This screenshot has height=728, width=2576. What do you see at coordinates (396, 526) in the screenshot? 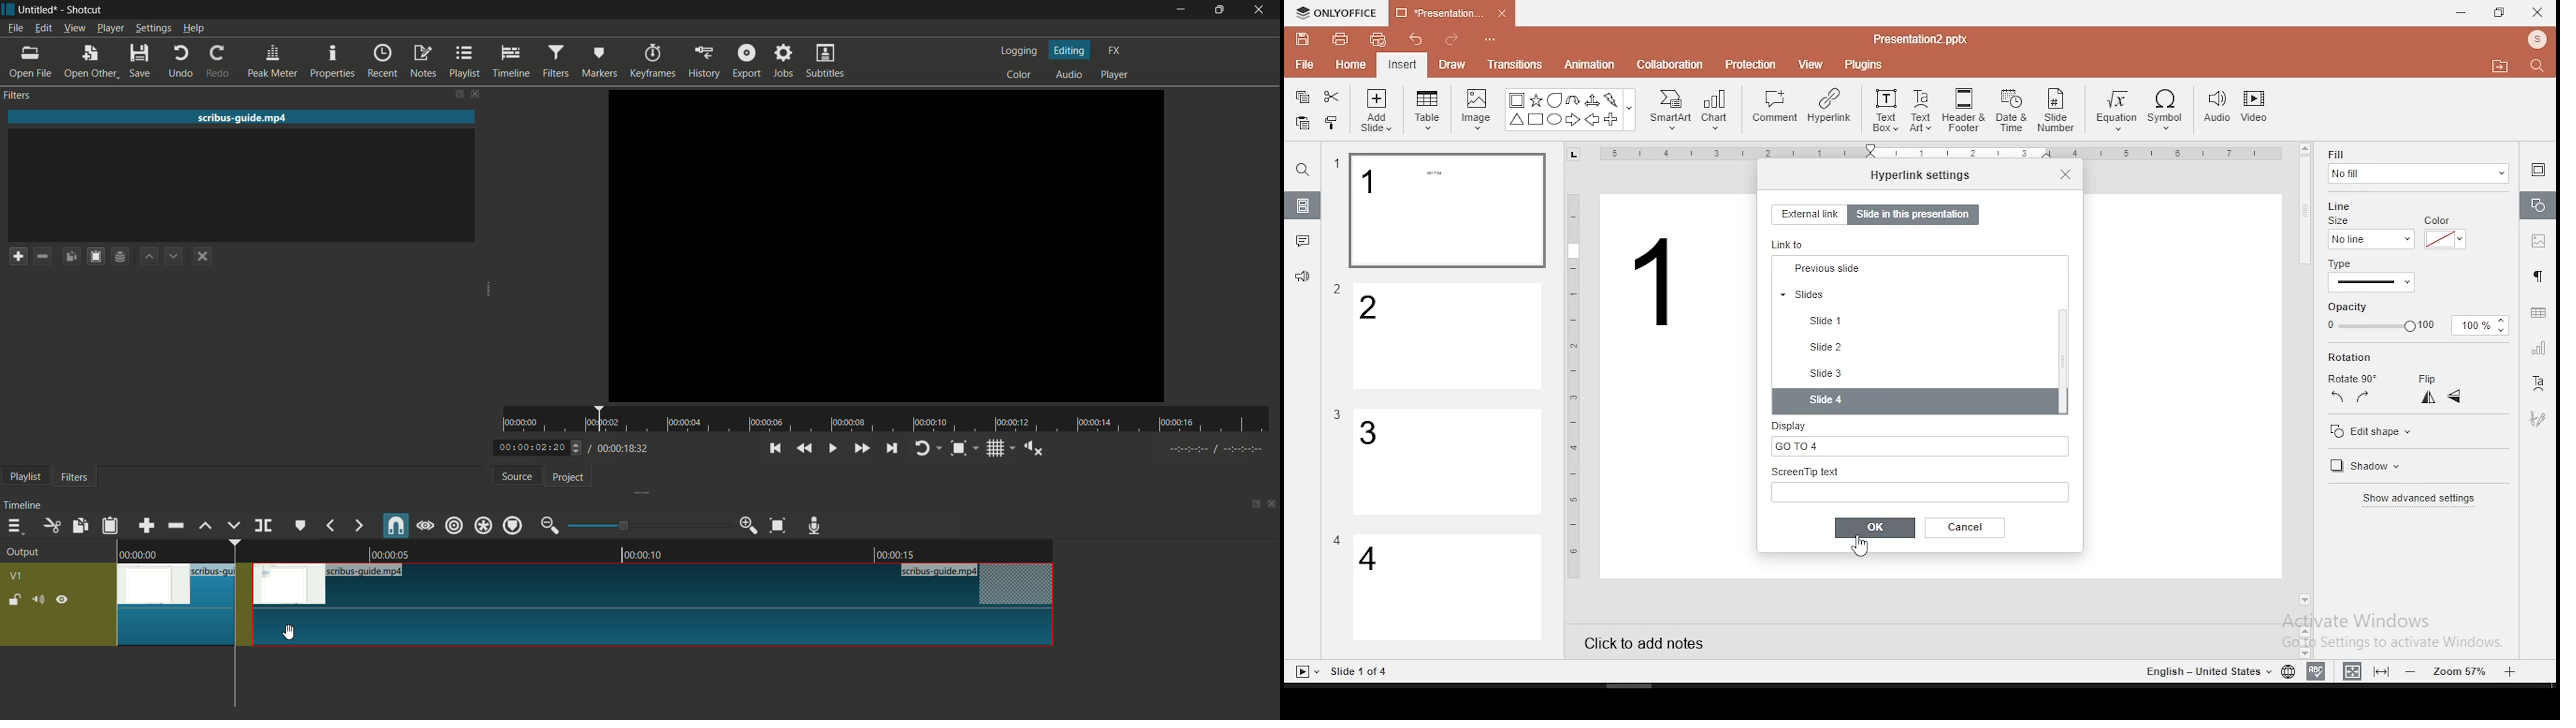
I see `snap` at bounding box center [396, 526].